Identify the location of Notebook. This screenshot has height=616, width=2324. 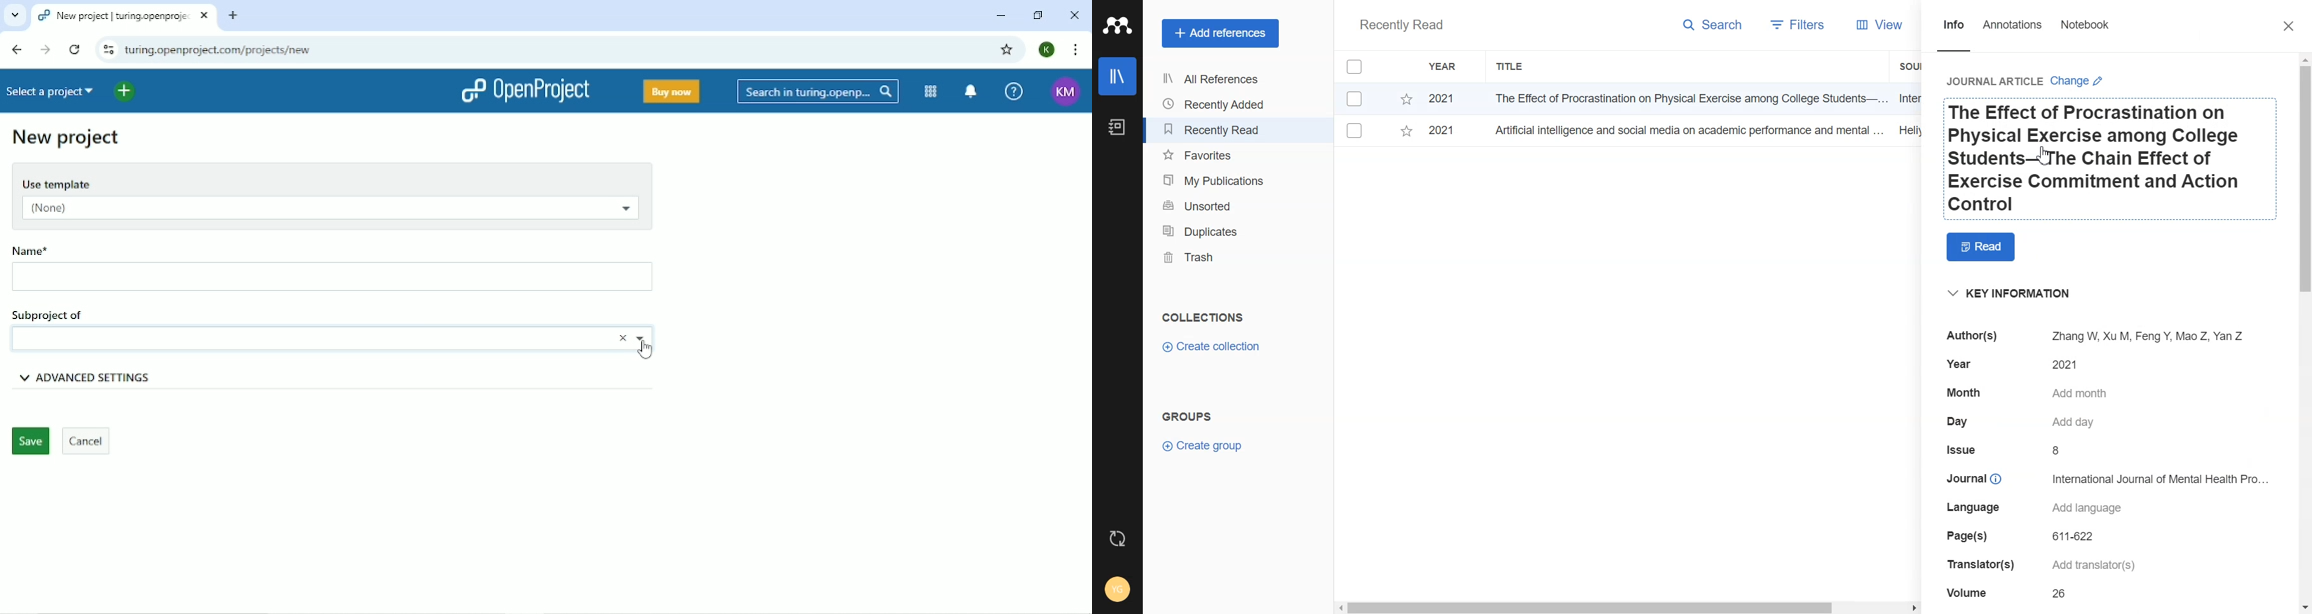
(2085, 34).